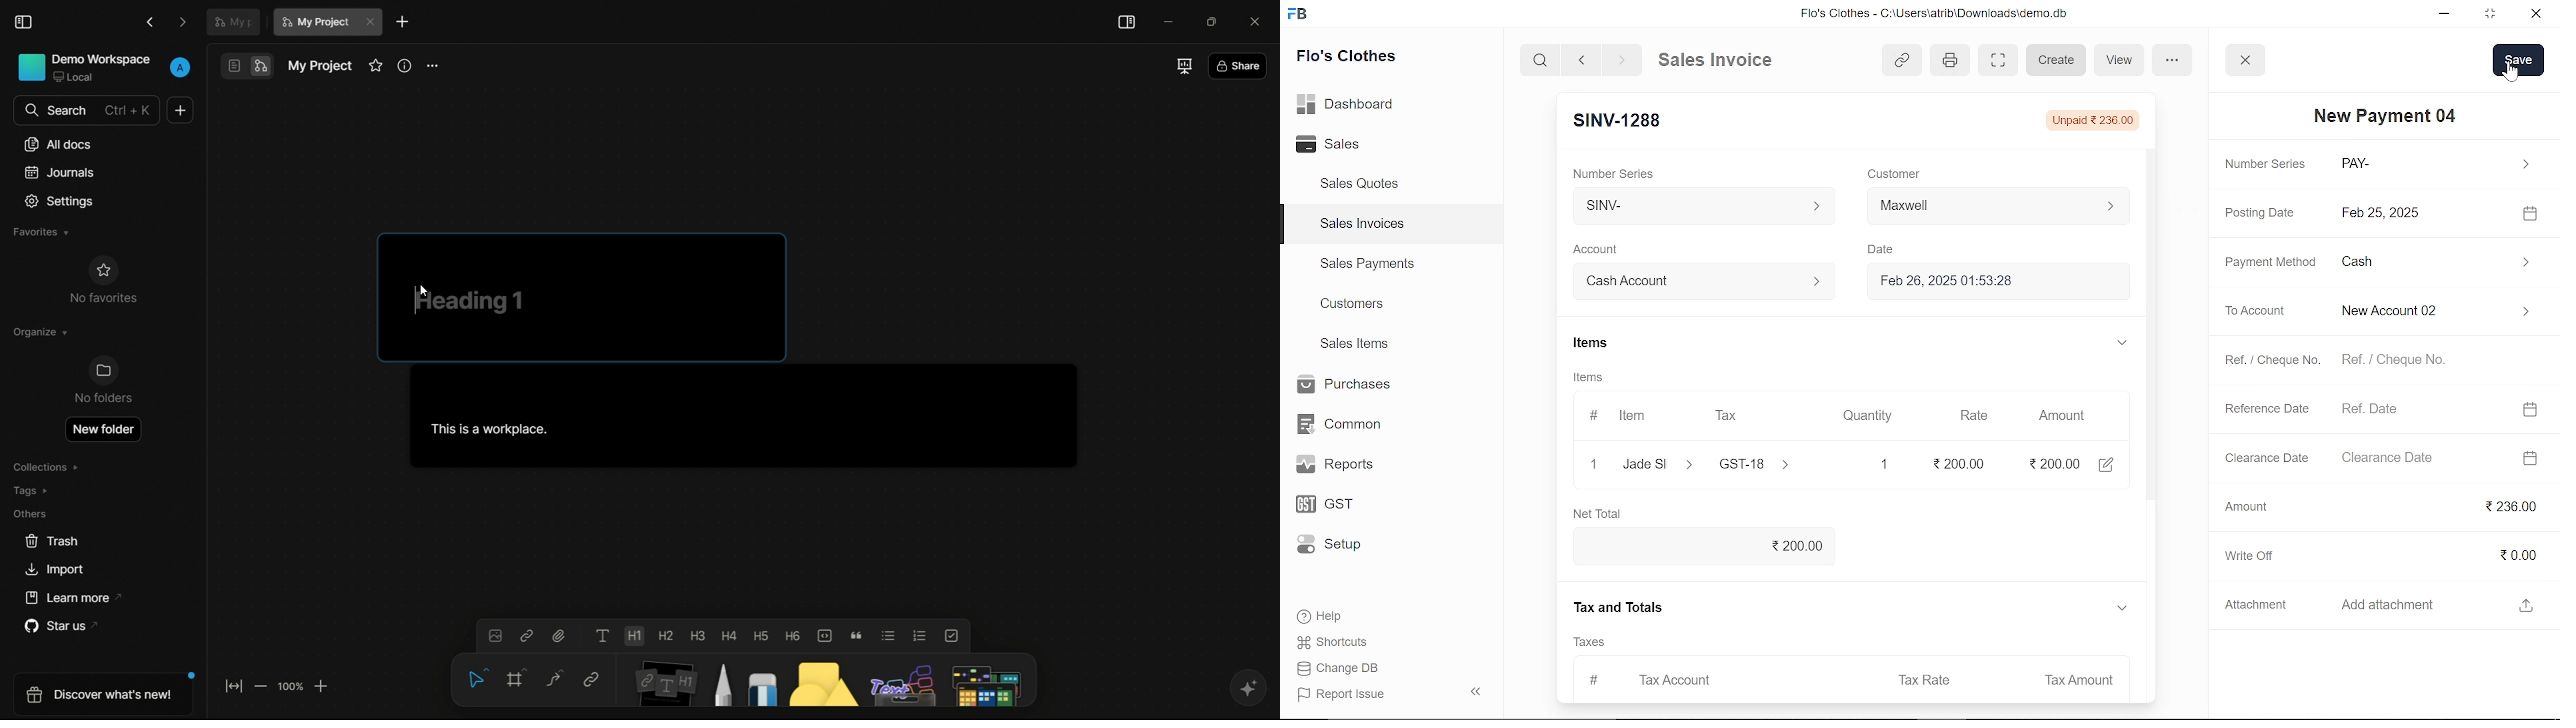 The width and height of the screenshot is (2576, 728). I want to click on 200.00, so click(1704, 542).